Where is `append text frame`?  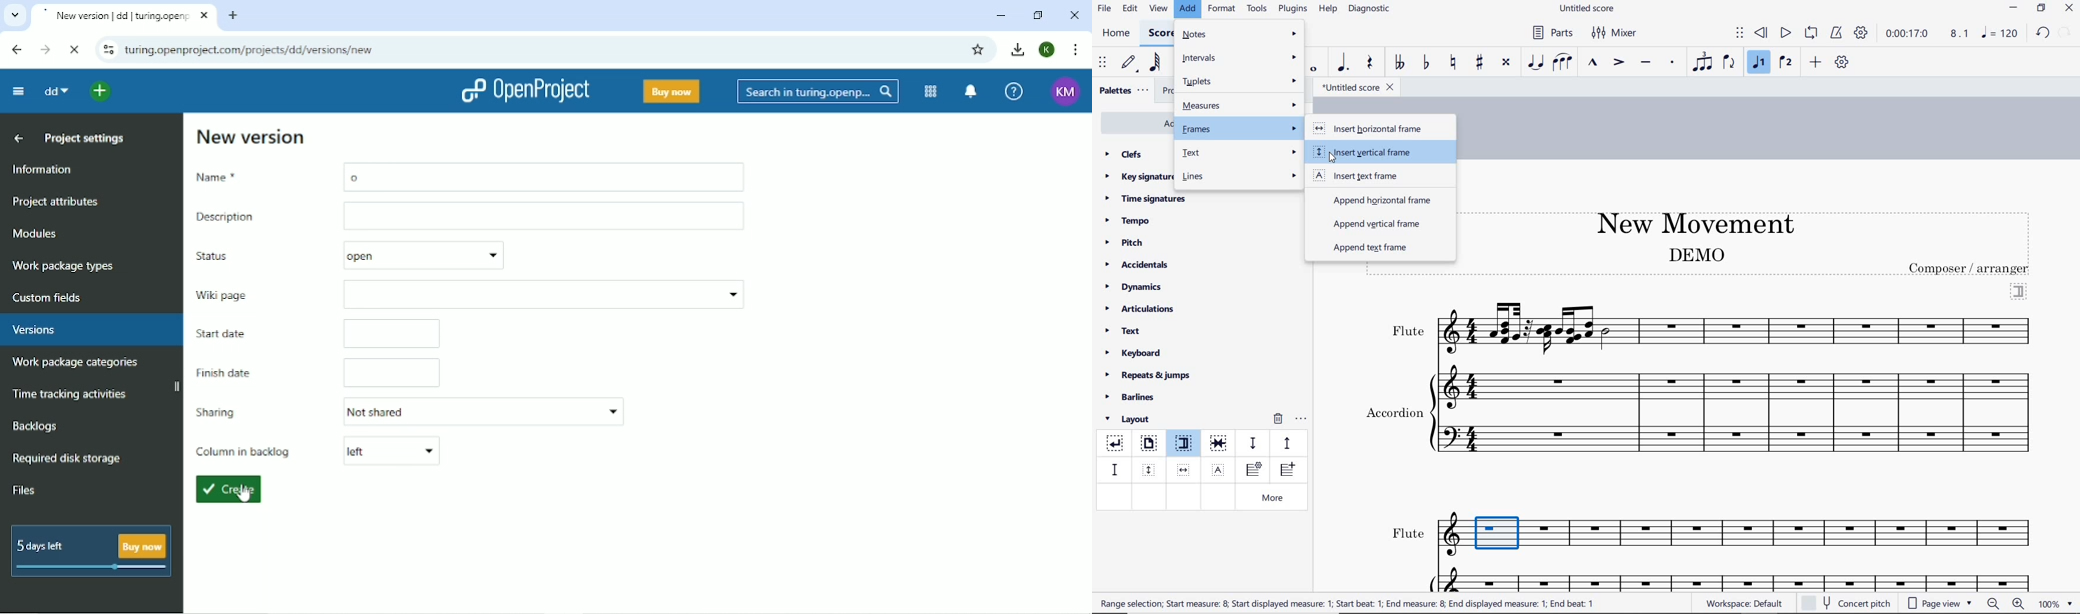
append text frame is located at coordinates (1370, 249).